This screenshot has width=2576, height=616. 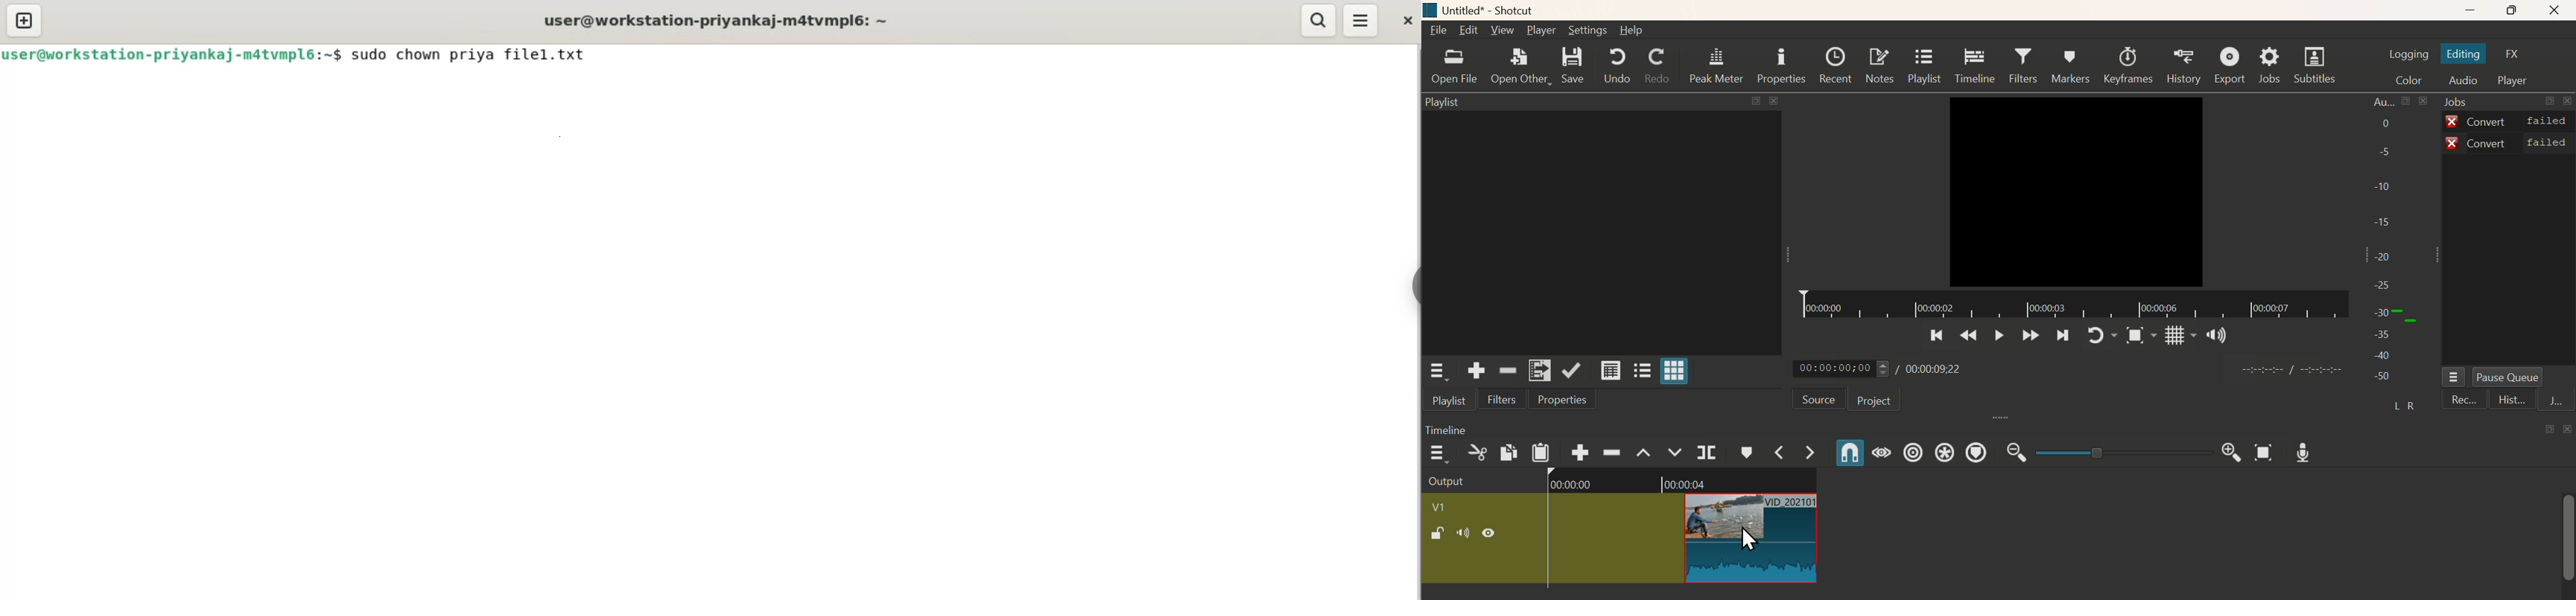 What do you see at coordinates (1612, 453) in the screenshot?
I see `Ripple` at bounding box center [1612, 453].